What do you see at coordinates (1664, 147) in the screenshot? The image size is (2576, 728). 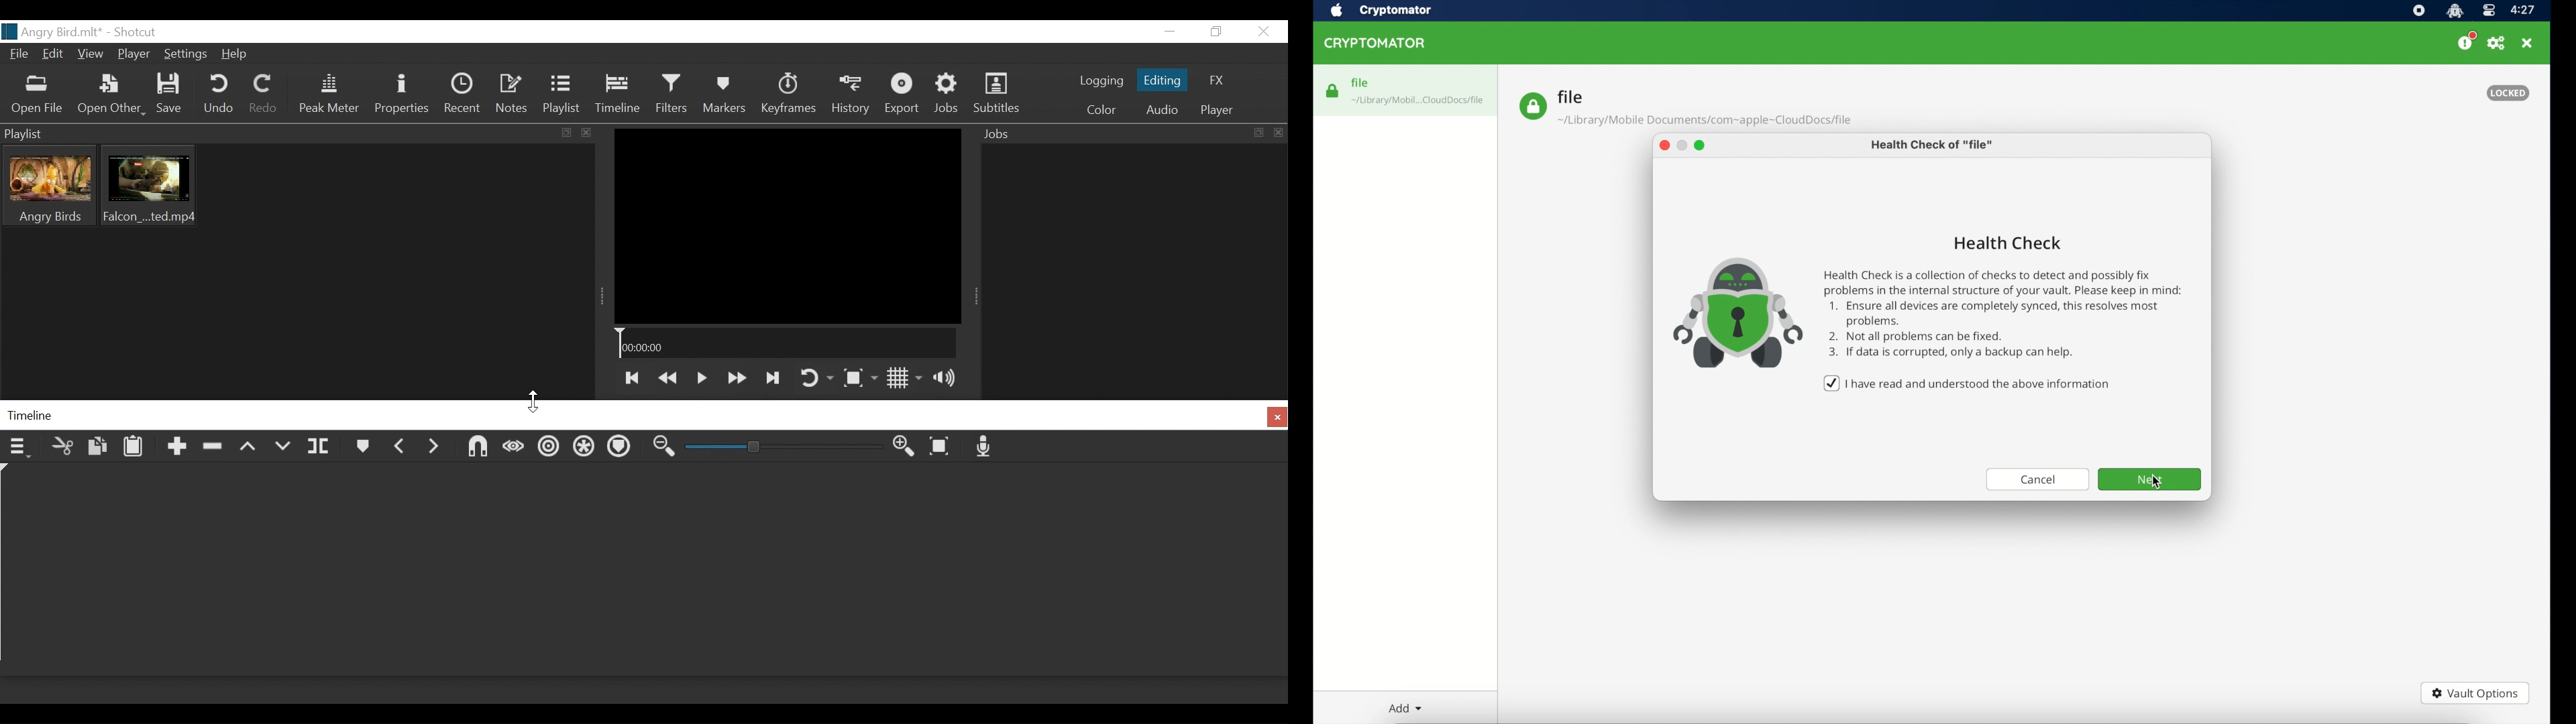 I see `close` at bounding box center [1664, 147].